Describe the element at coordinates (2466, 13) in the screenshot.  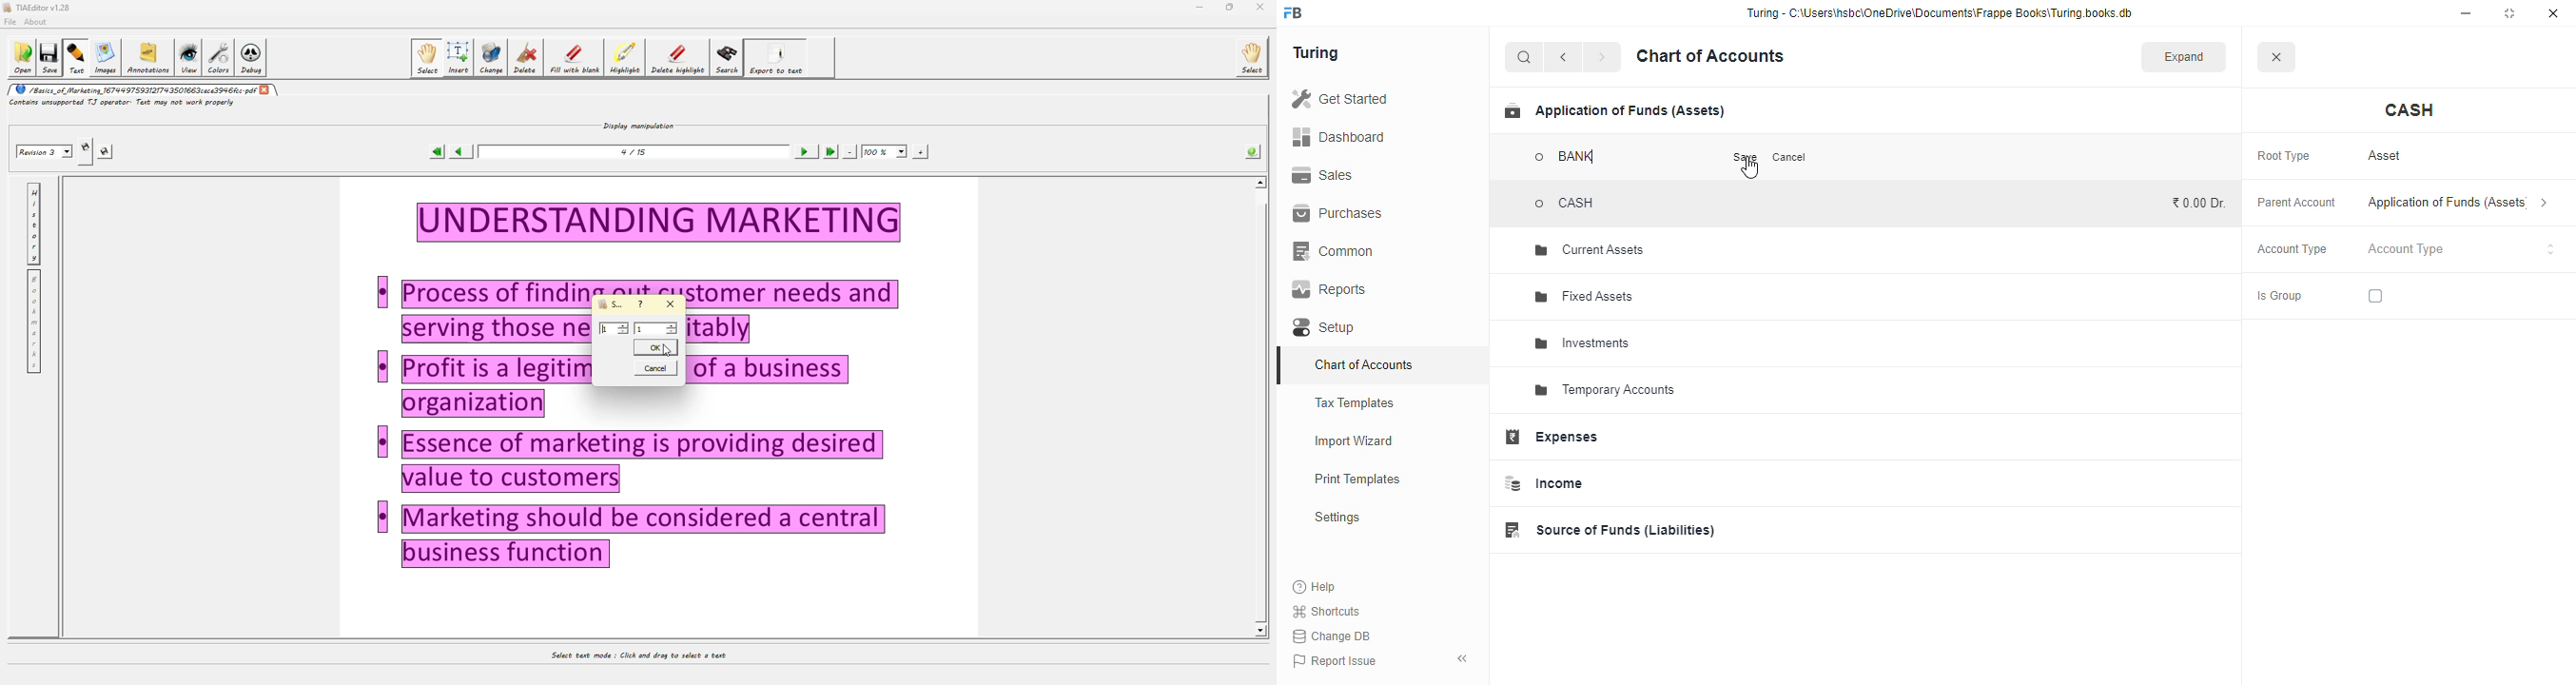
I see `minimize` at that location.